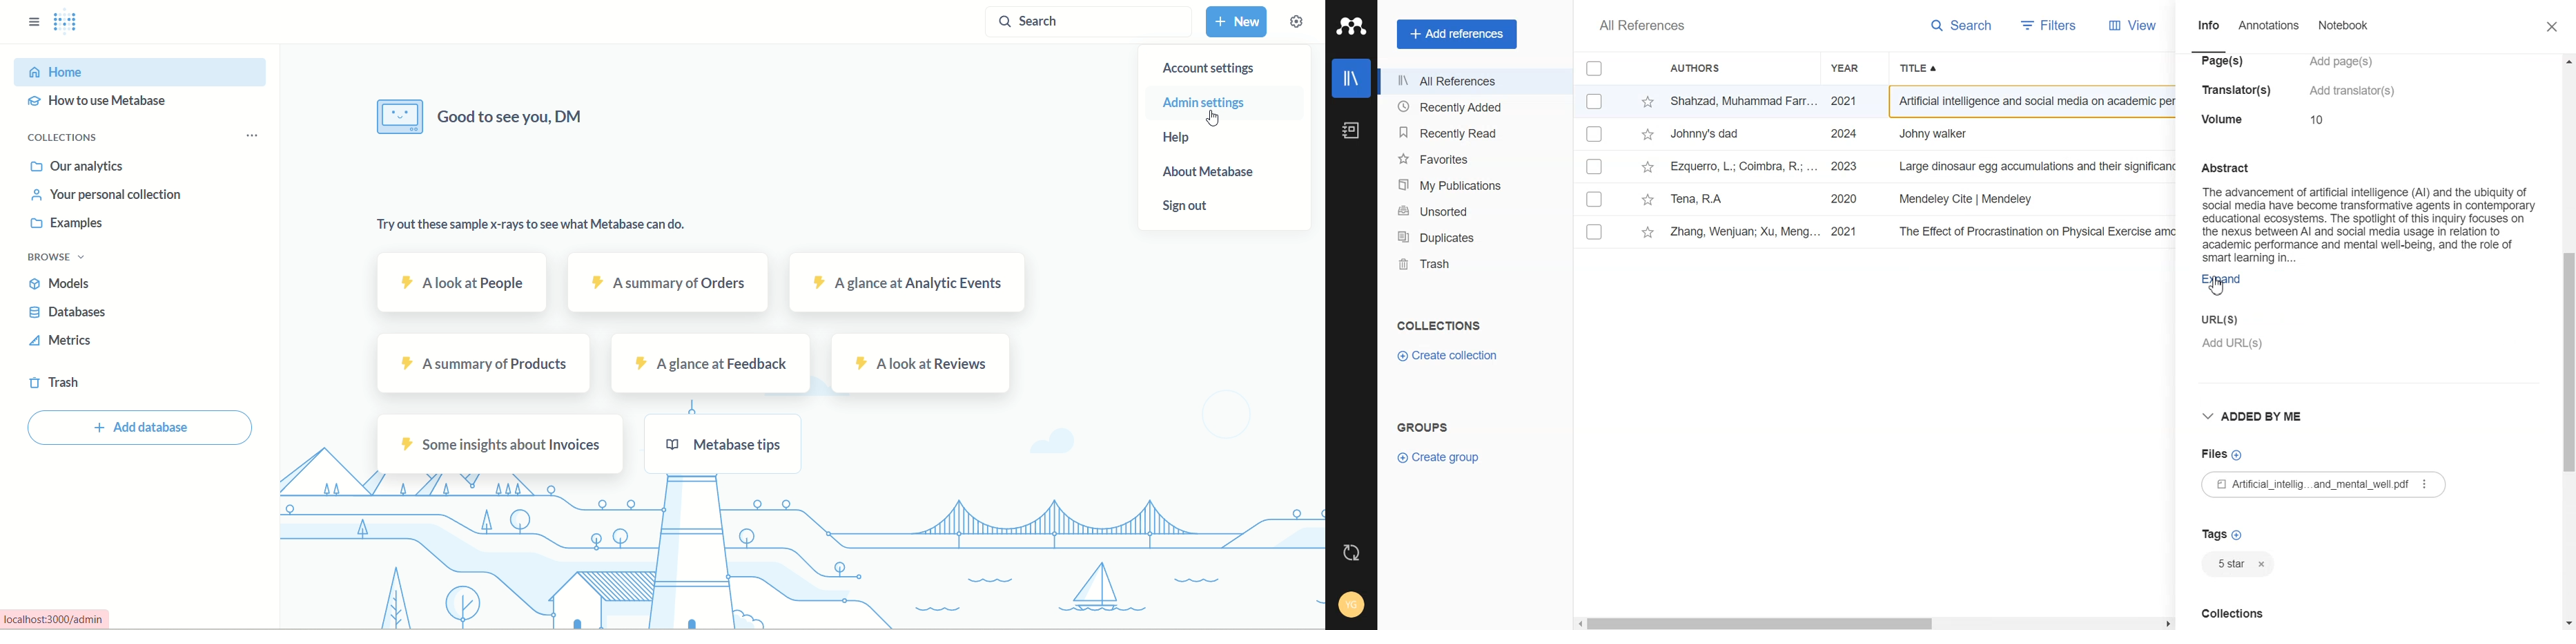 This screenshot has width=2576, height=644. What do you see at coordinates (2129, 27) in the screenshot?
I see `View` at bounding box center [2129, 27].